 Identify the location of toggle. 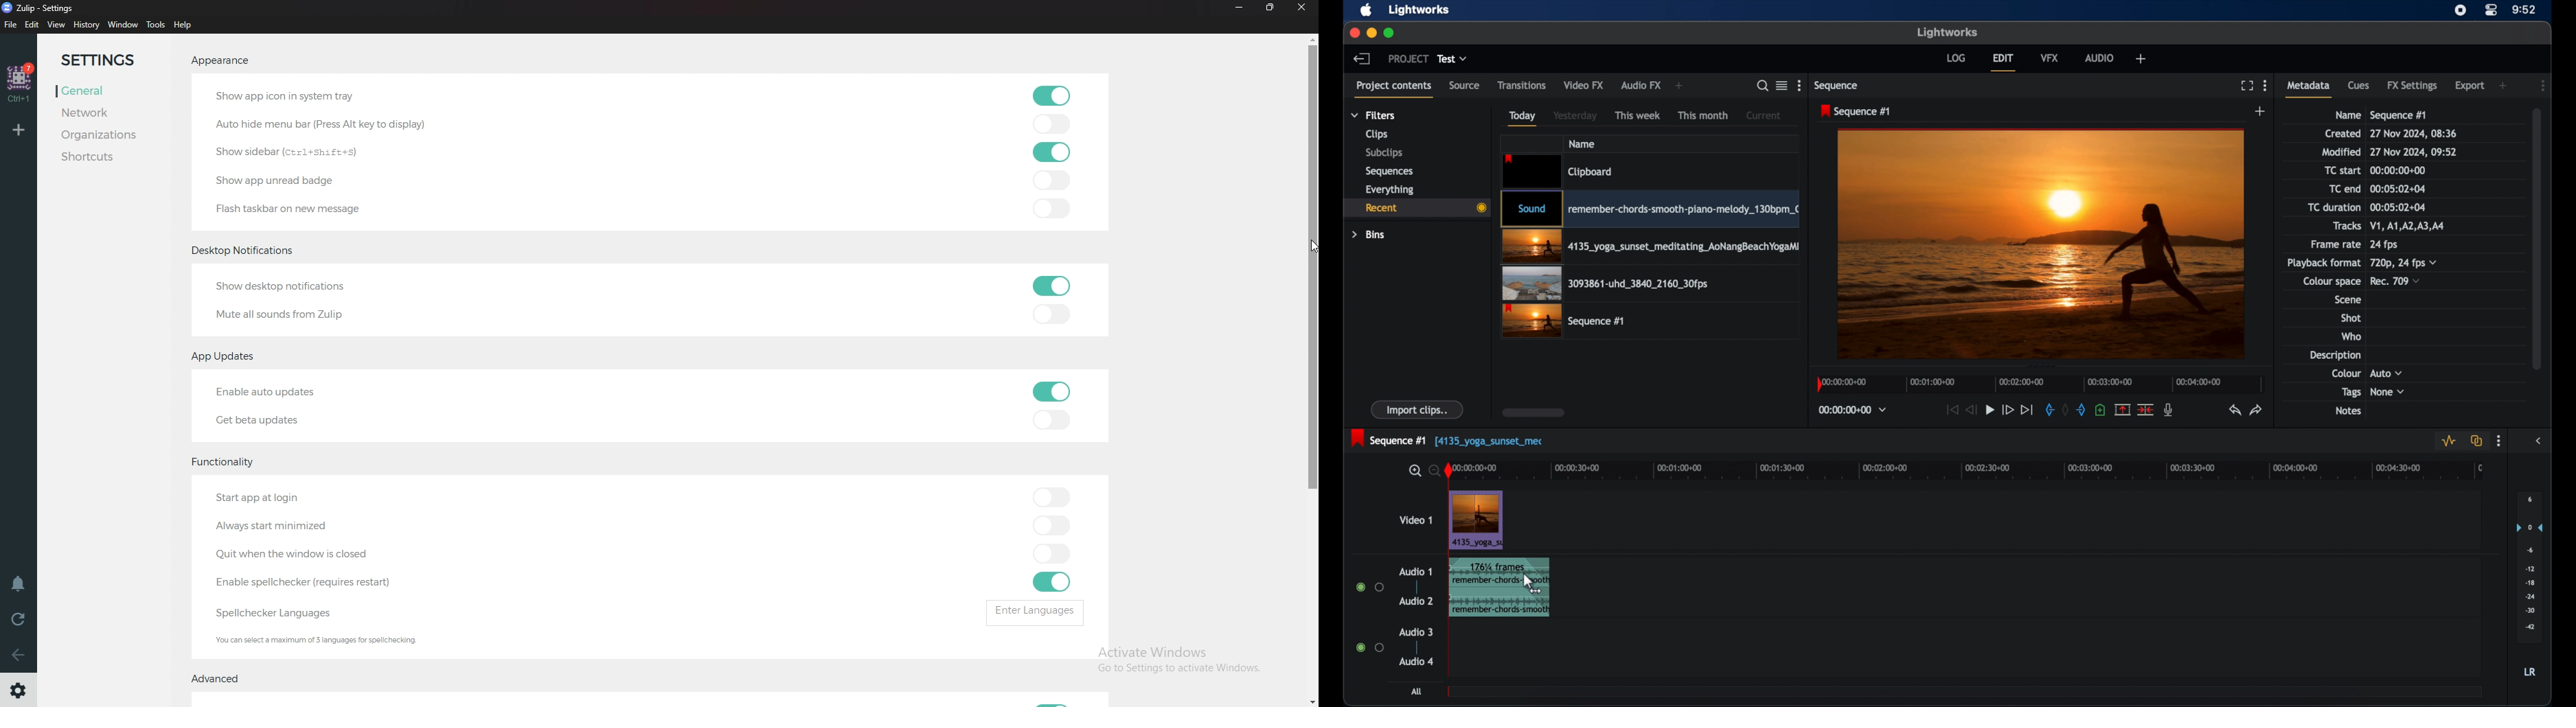
(1052, 316).